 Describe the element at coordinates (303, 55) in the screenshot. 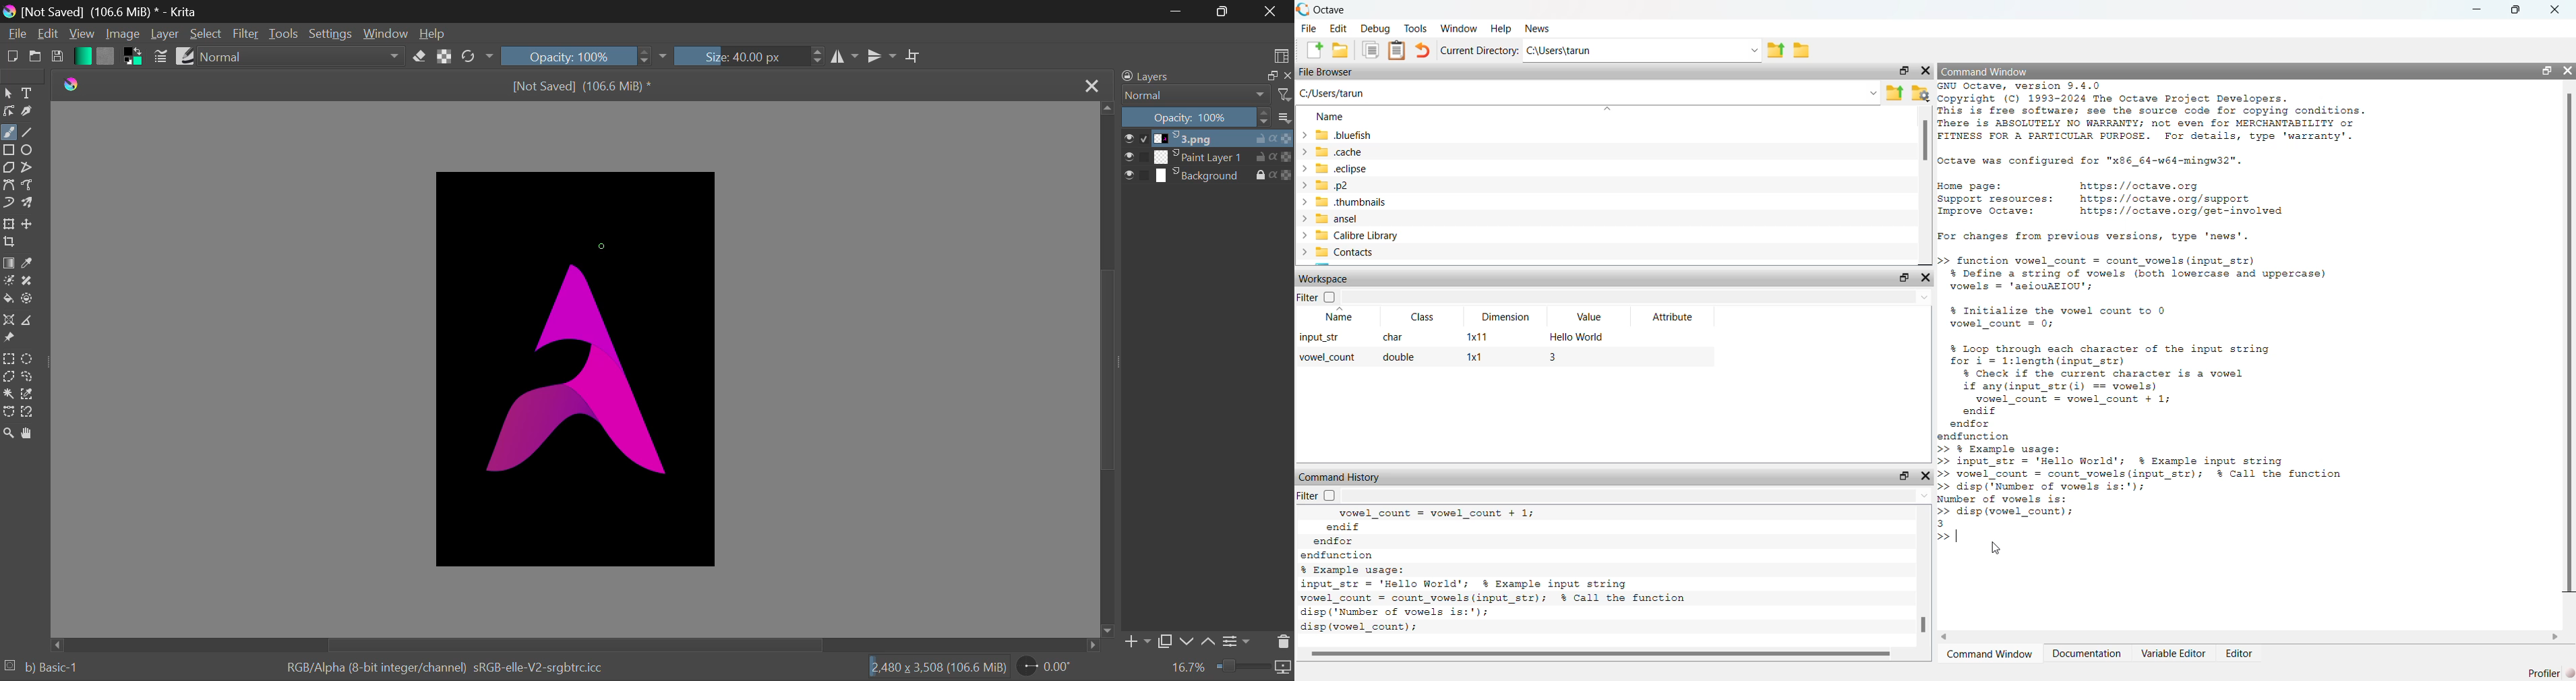

I see `Blending Mode` at that location.